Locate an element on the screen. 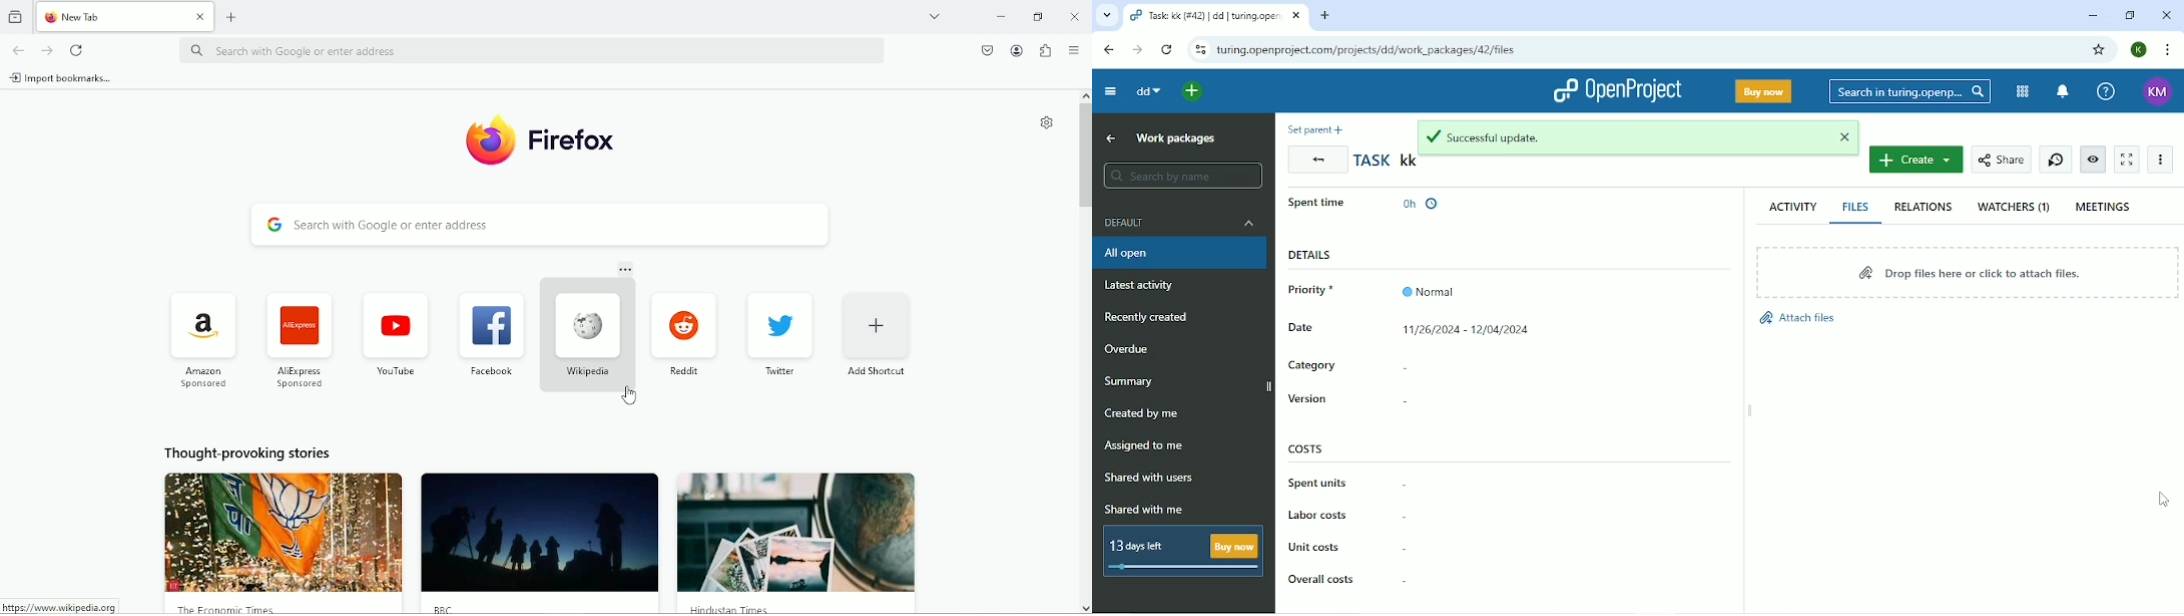 This screenshot has height=616, width=2184. Shared with me is located at coordinates (1143, 509).